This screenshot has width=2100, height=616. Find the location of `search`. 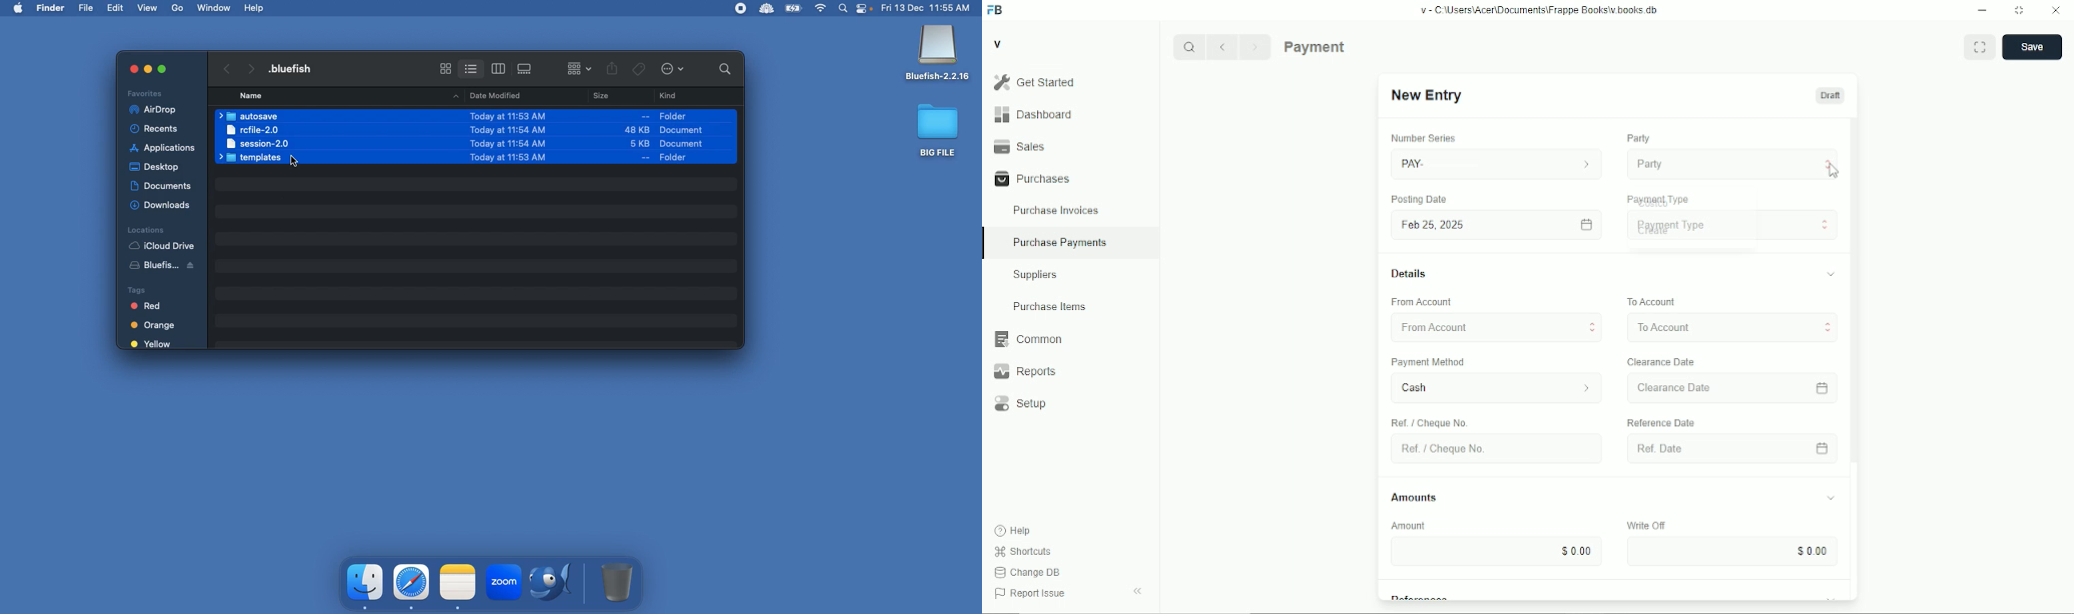

search is located at coordinates (722, 68).